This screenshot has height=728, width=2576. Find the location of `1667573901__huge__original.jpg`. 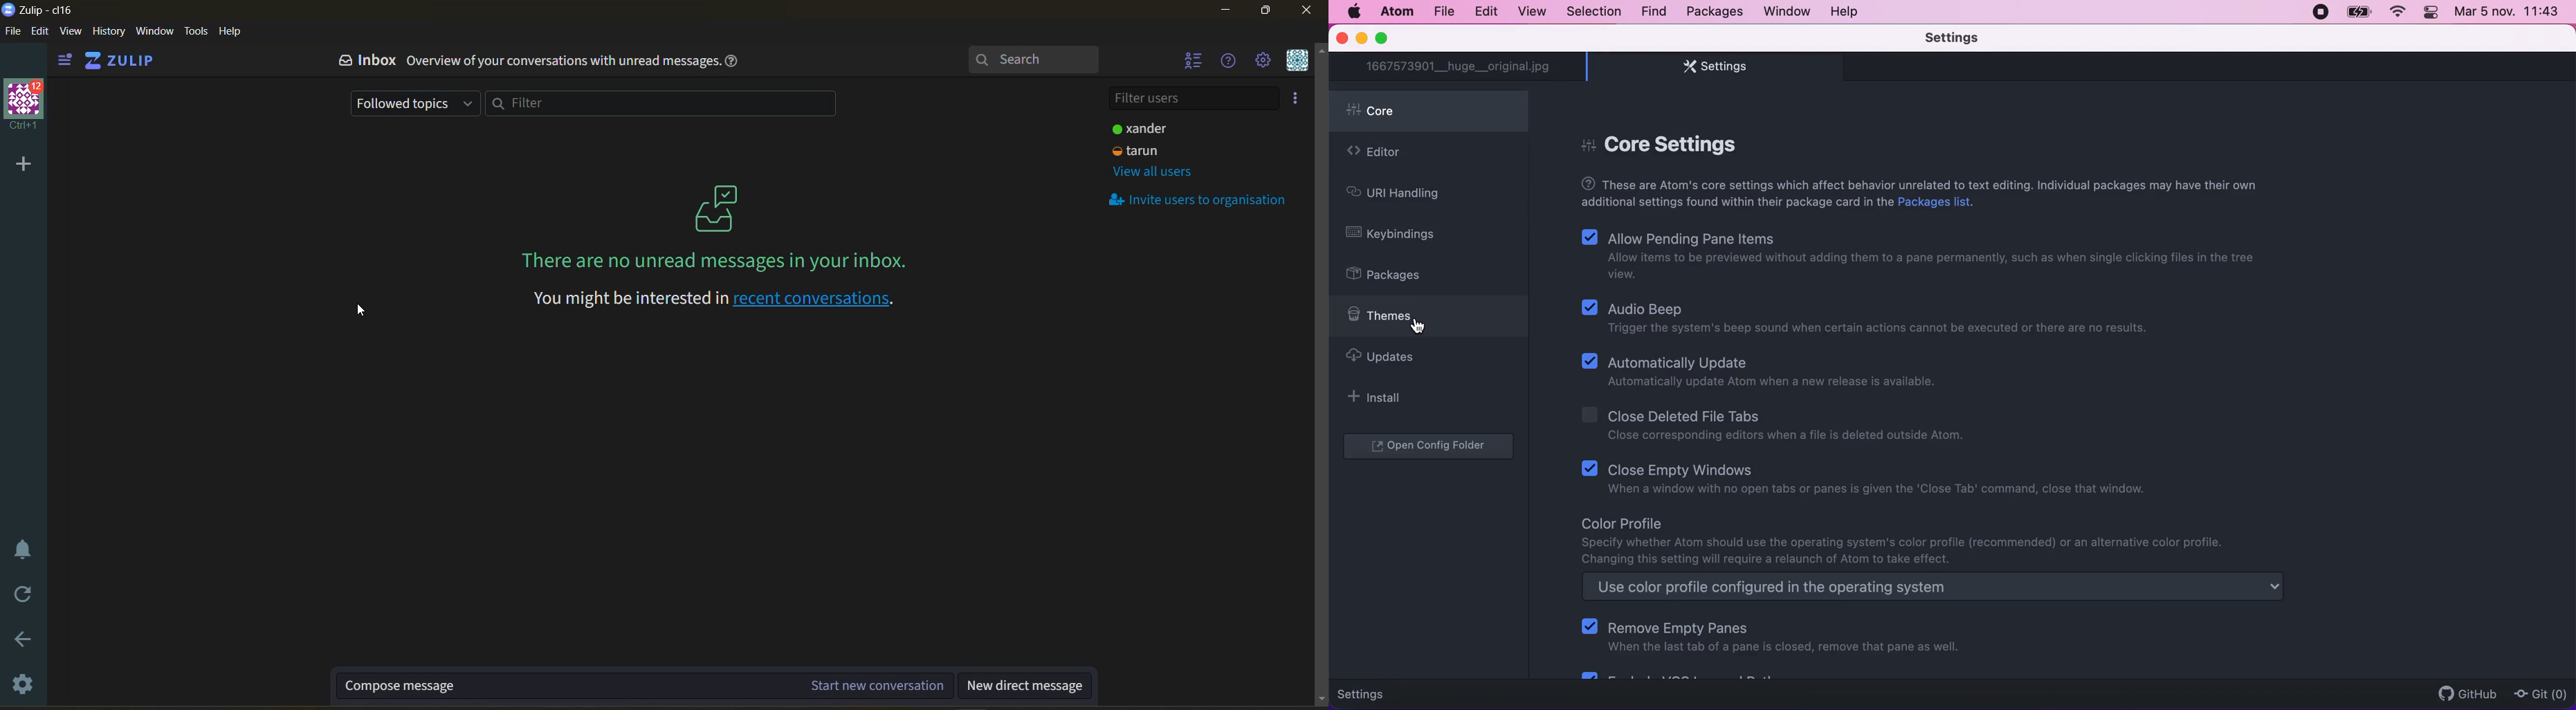

1667573901__huge__original.jpg is located at coordinates (1462, 67).